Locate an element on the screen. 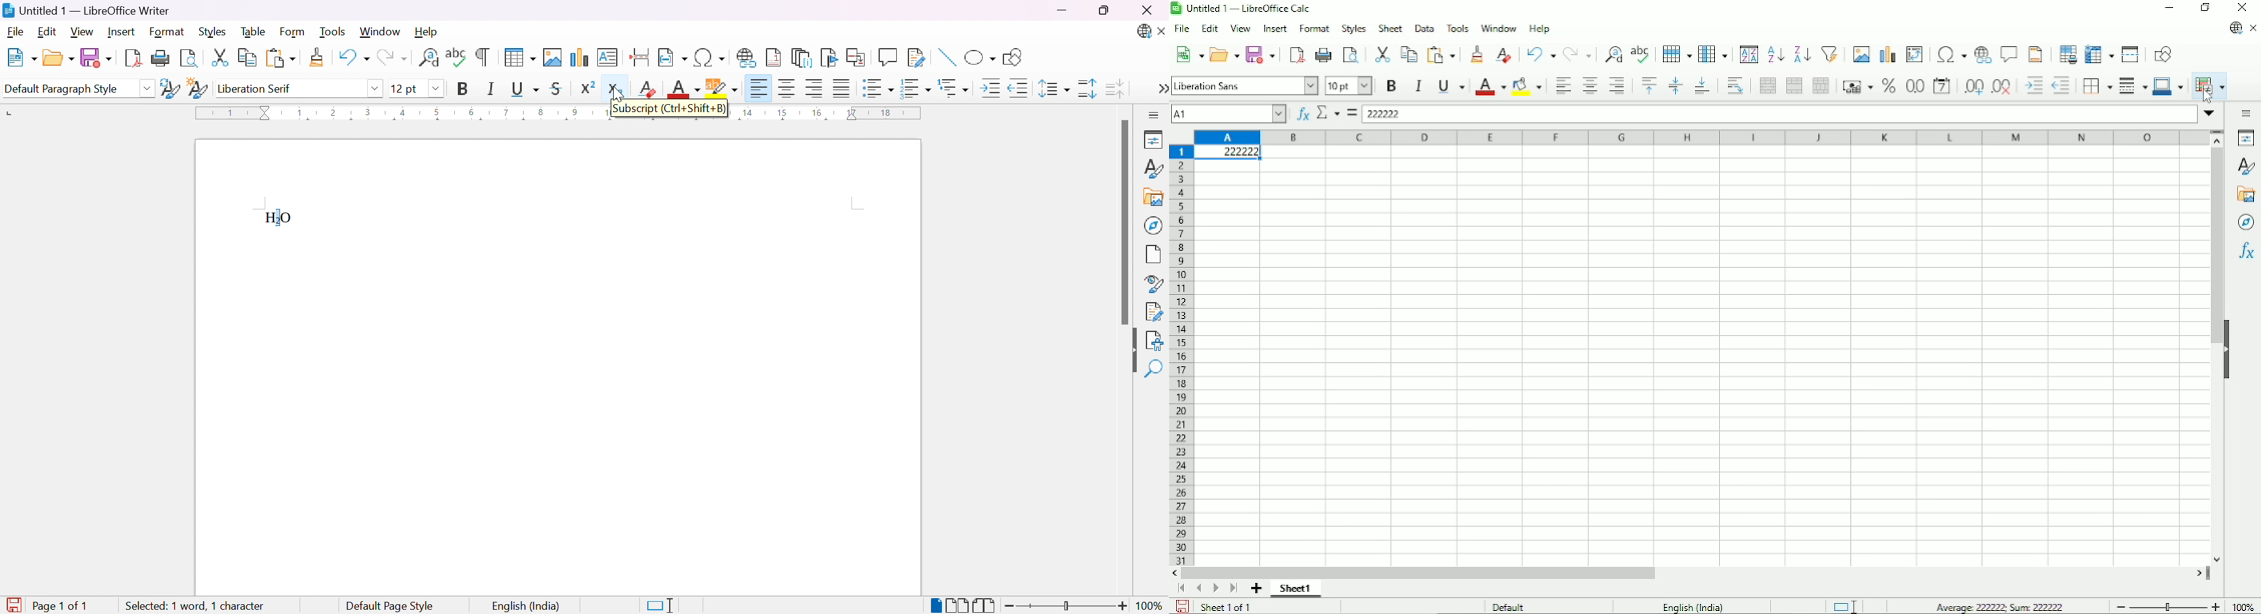 The image size is (2268, 616). Style inspector is located at coordinates (1154, 284).